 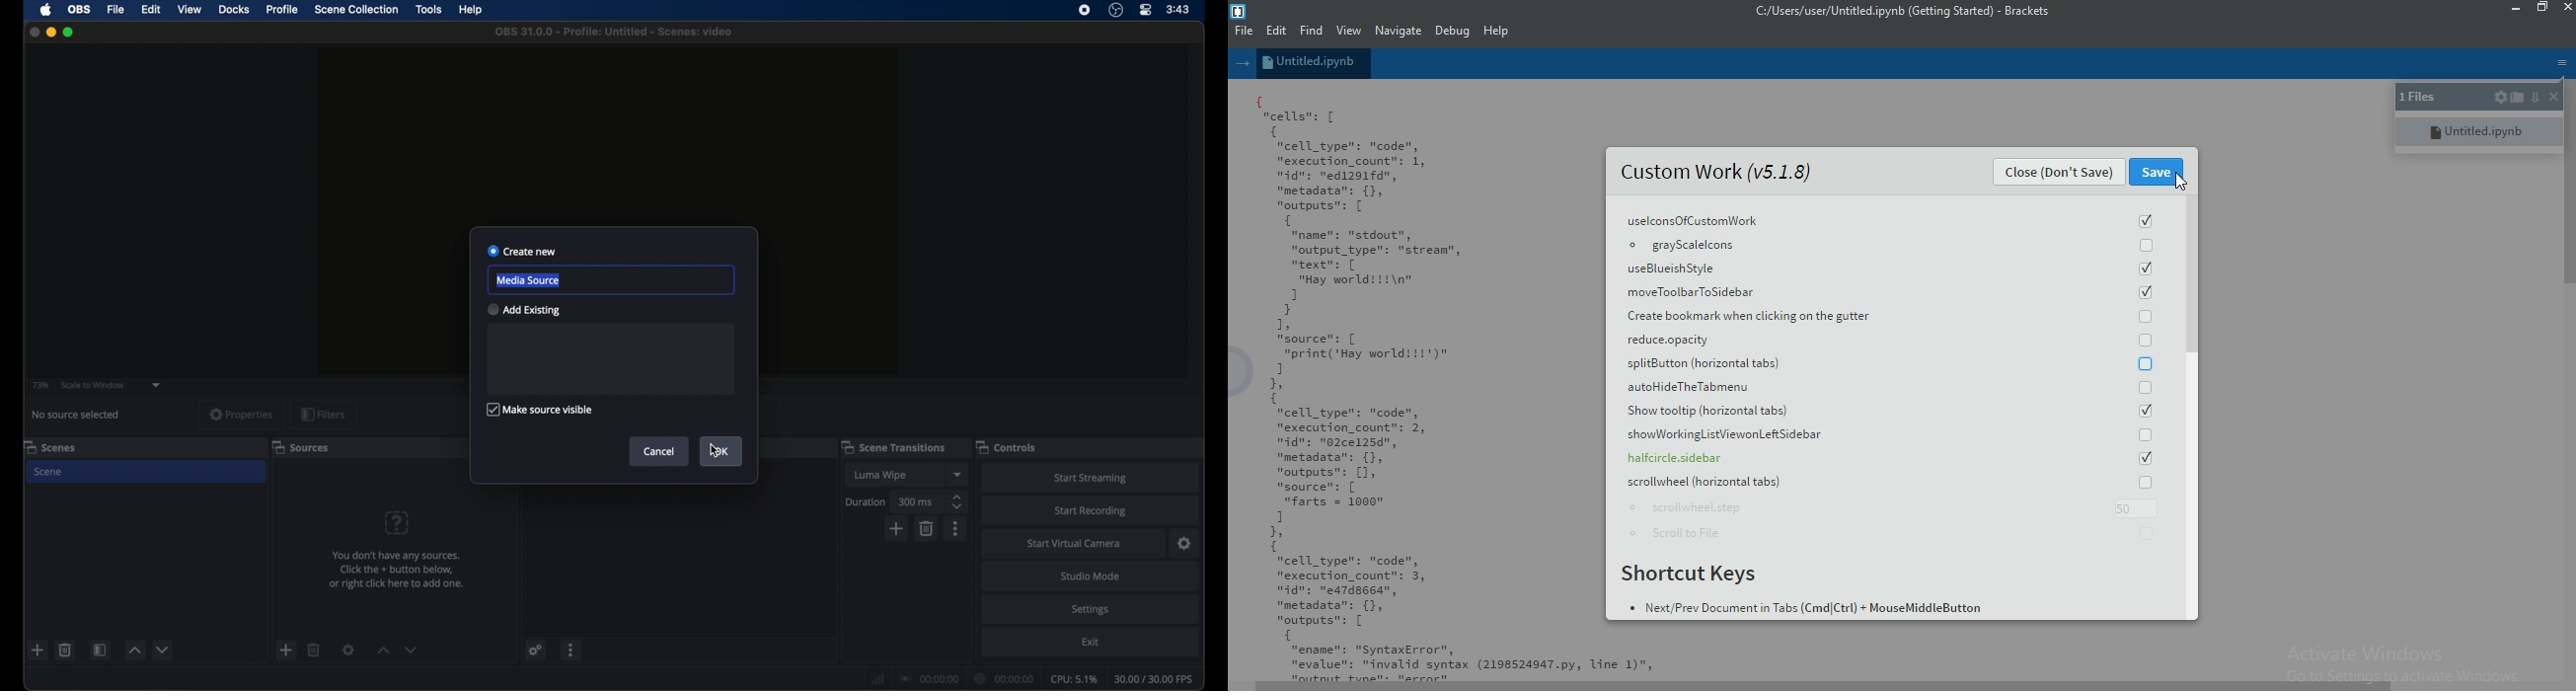 What do you see at coordinates (1091, 479) in the screenshot?
I see `start streaming` at bounding box center [1091, 479].